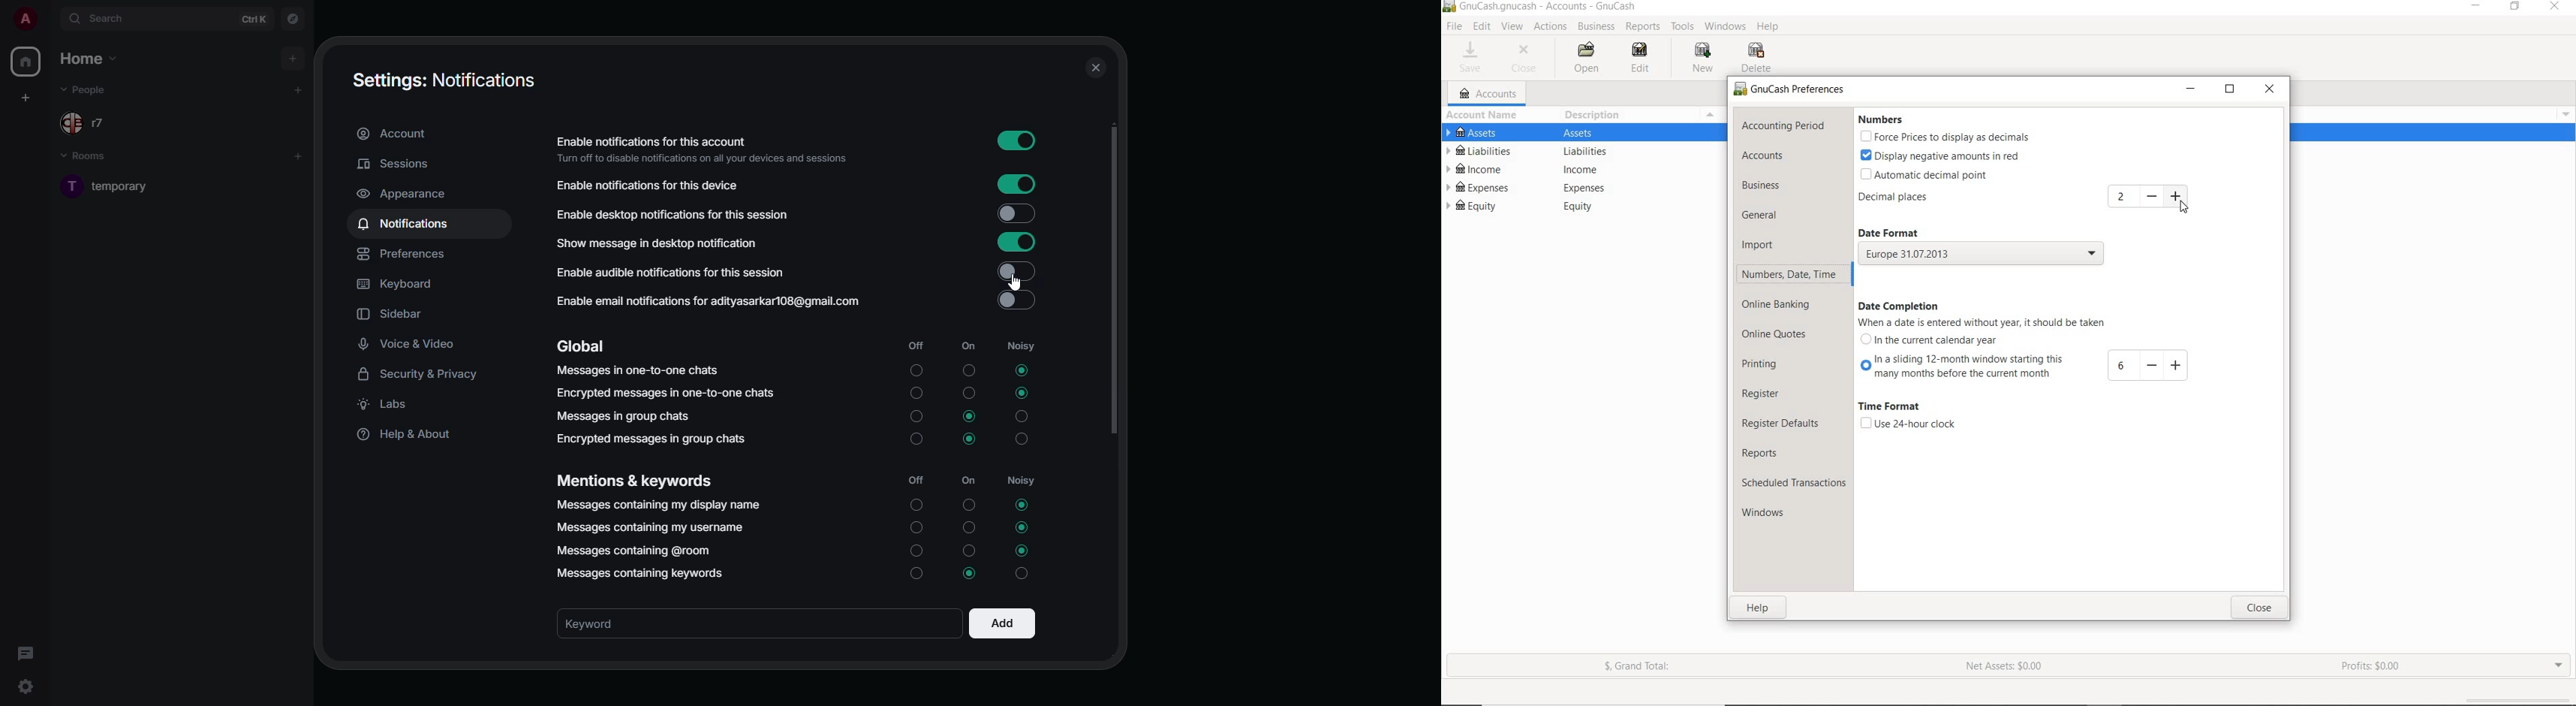  I want to click on account, so click(397, 135).